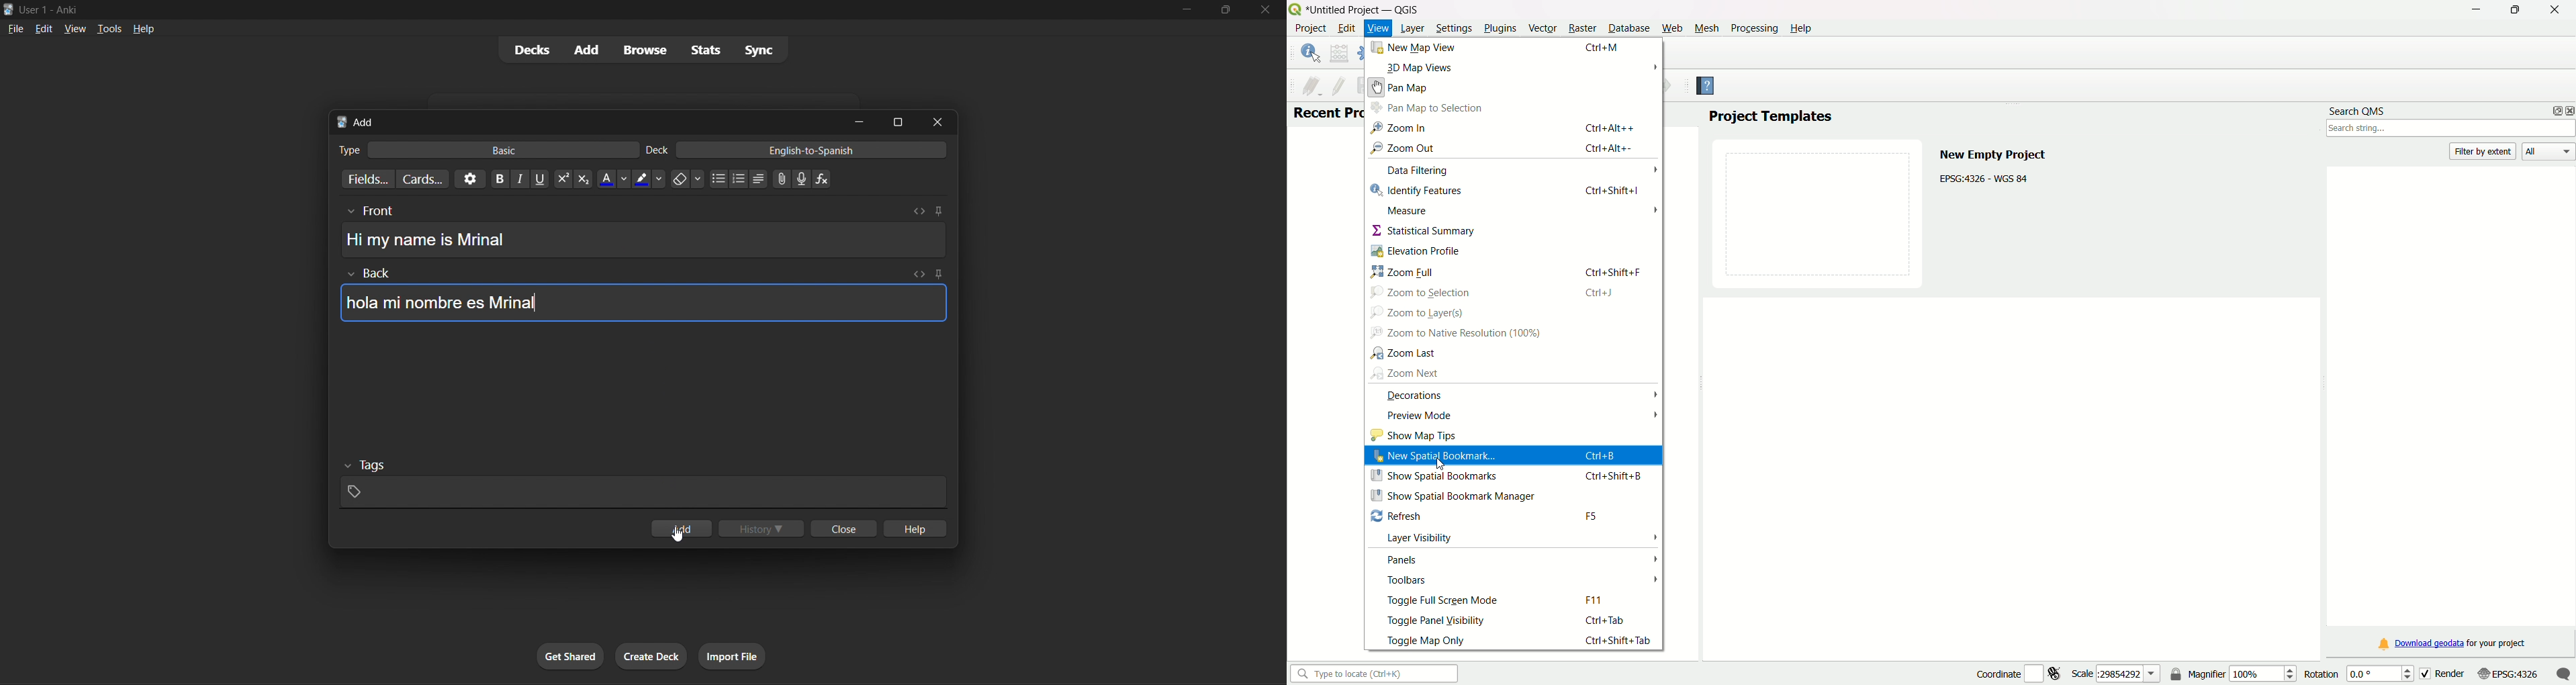  What do you see at coordinates (367, 178) in the screenshot?
I see `customize fields` at bounding box center [367, 178].